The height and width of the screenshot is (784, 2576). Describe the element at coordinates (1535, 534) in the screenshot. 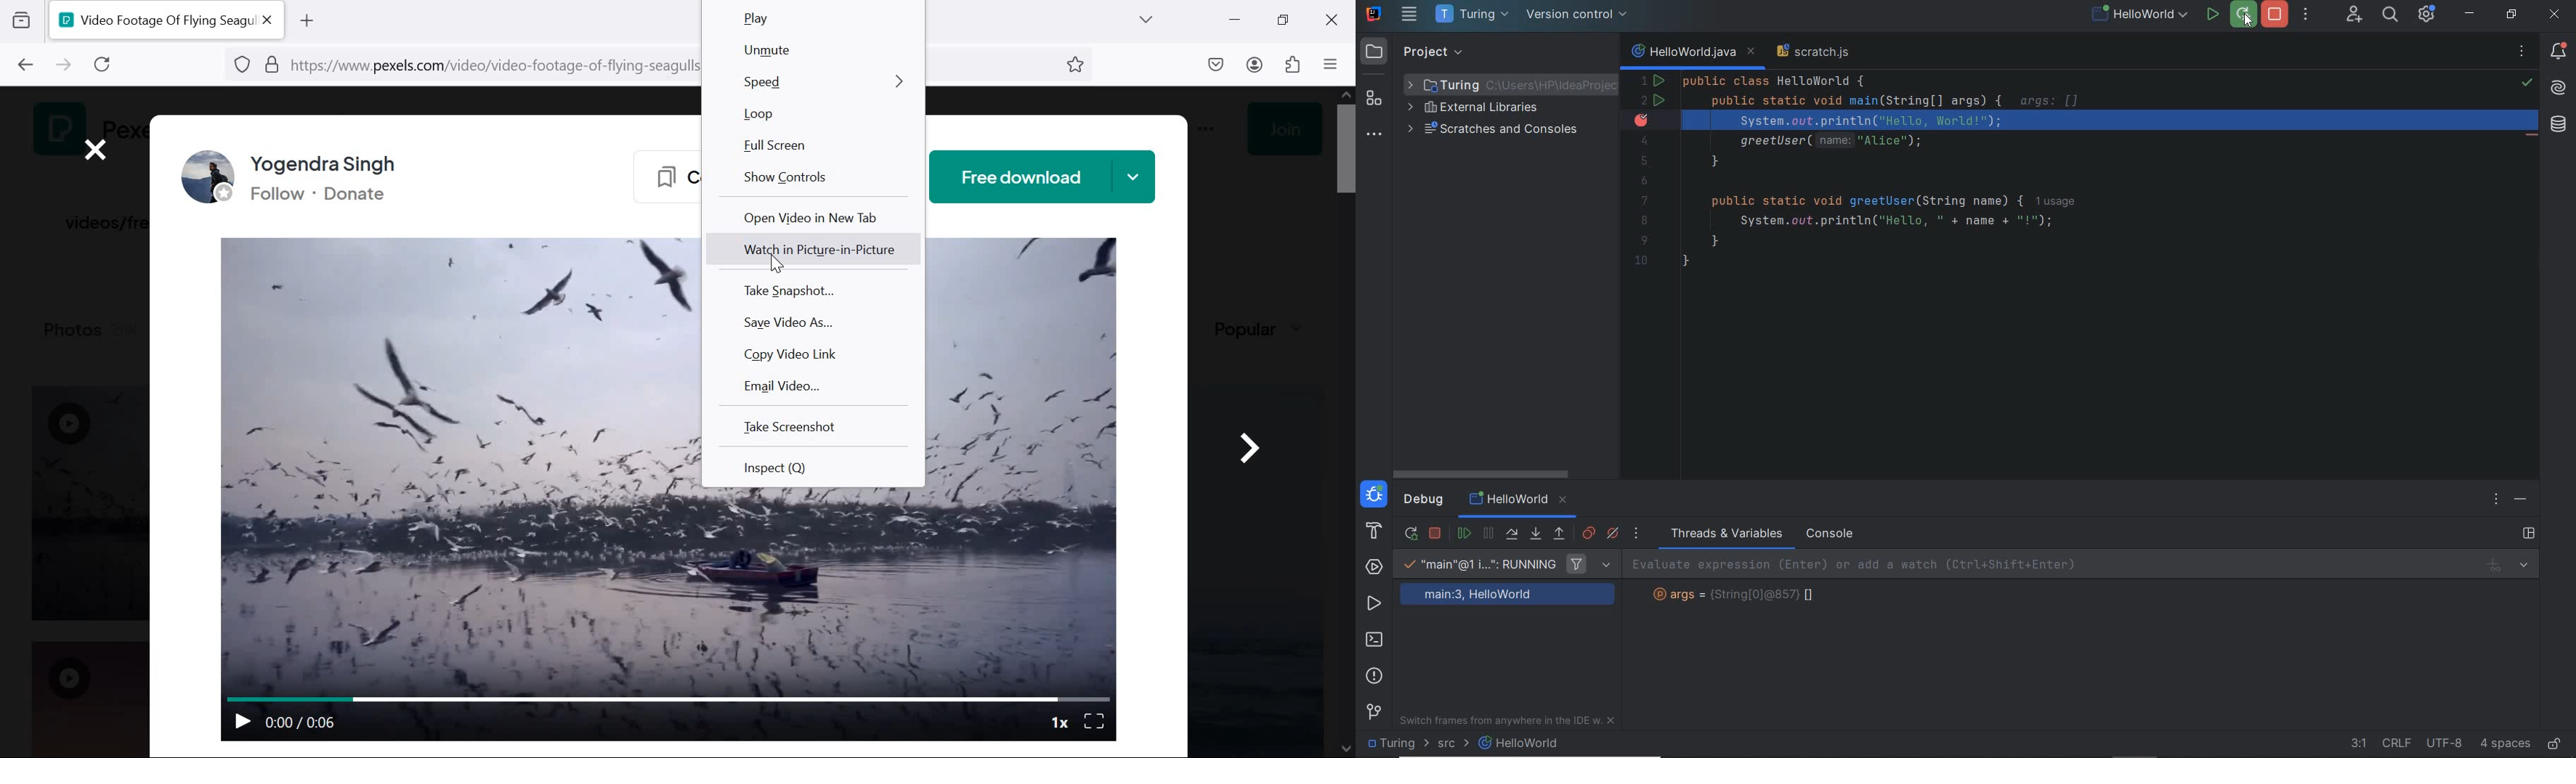

I see `step into` at that location.